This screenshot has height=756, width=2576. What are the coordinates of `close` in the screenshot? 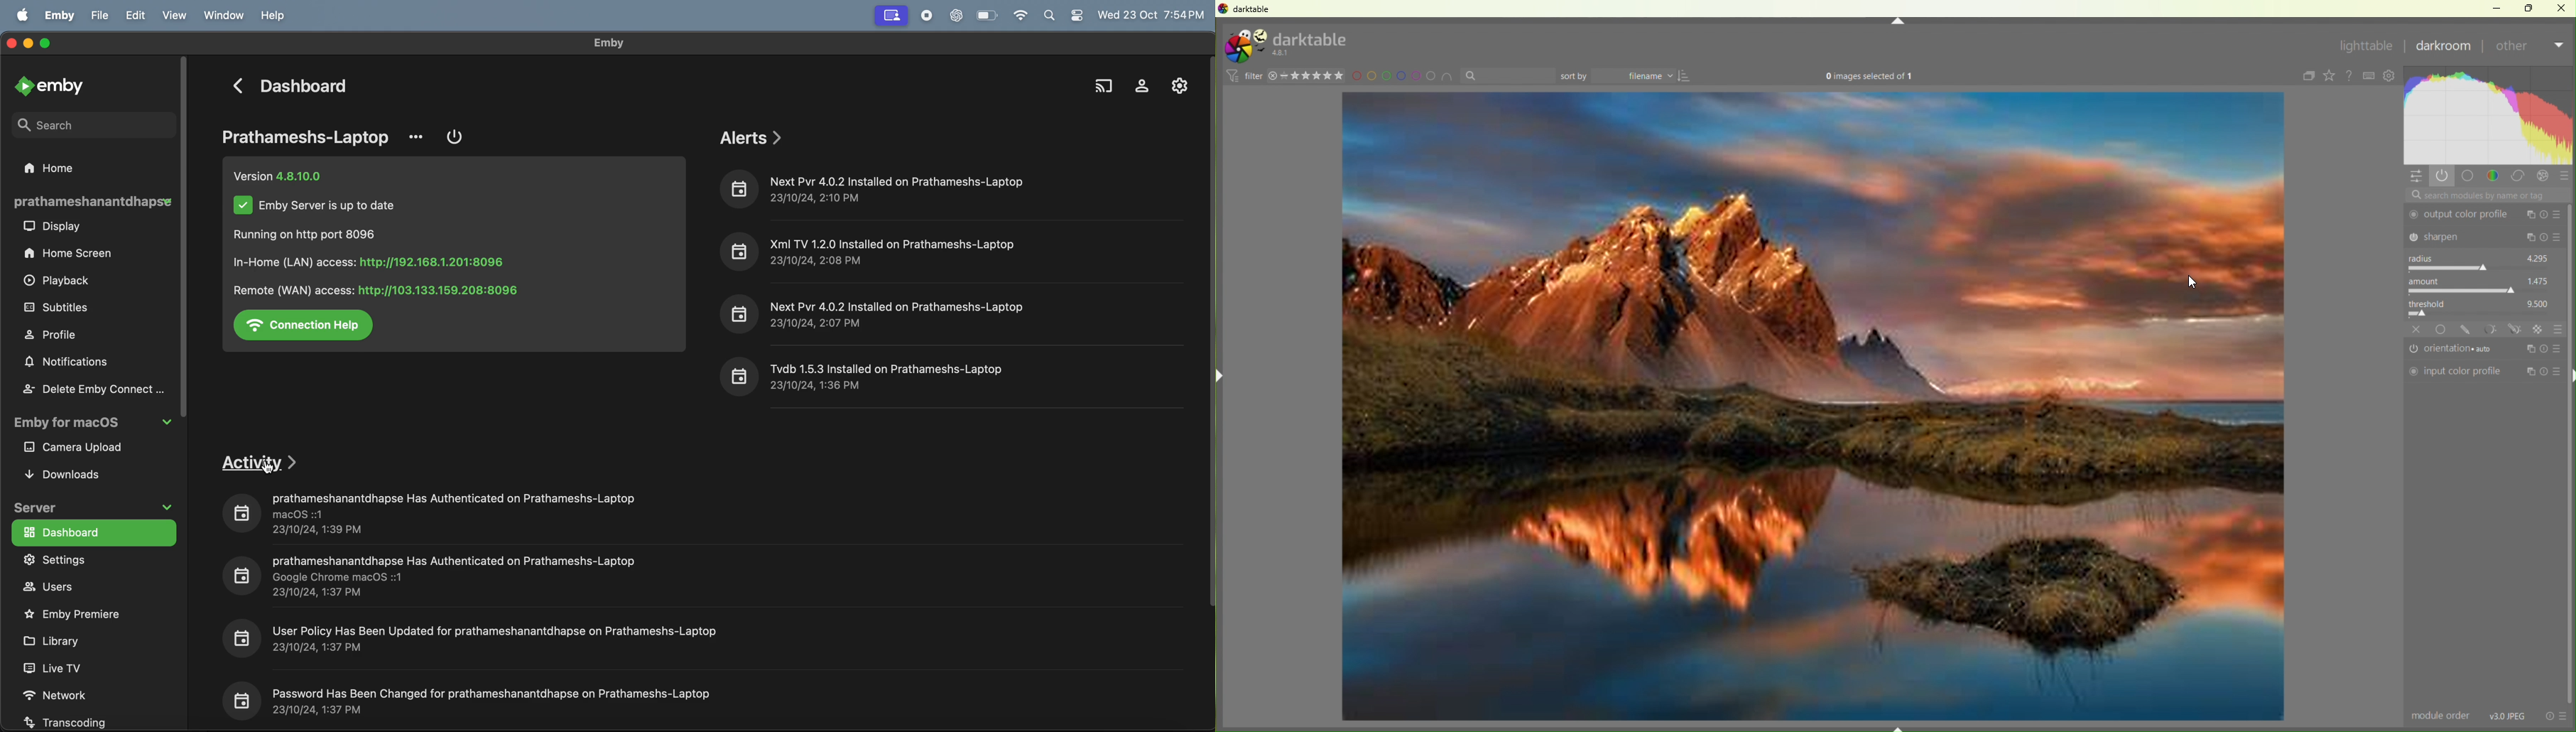 It's located at (2417, 329).